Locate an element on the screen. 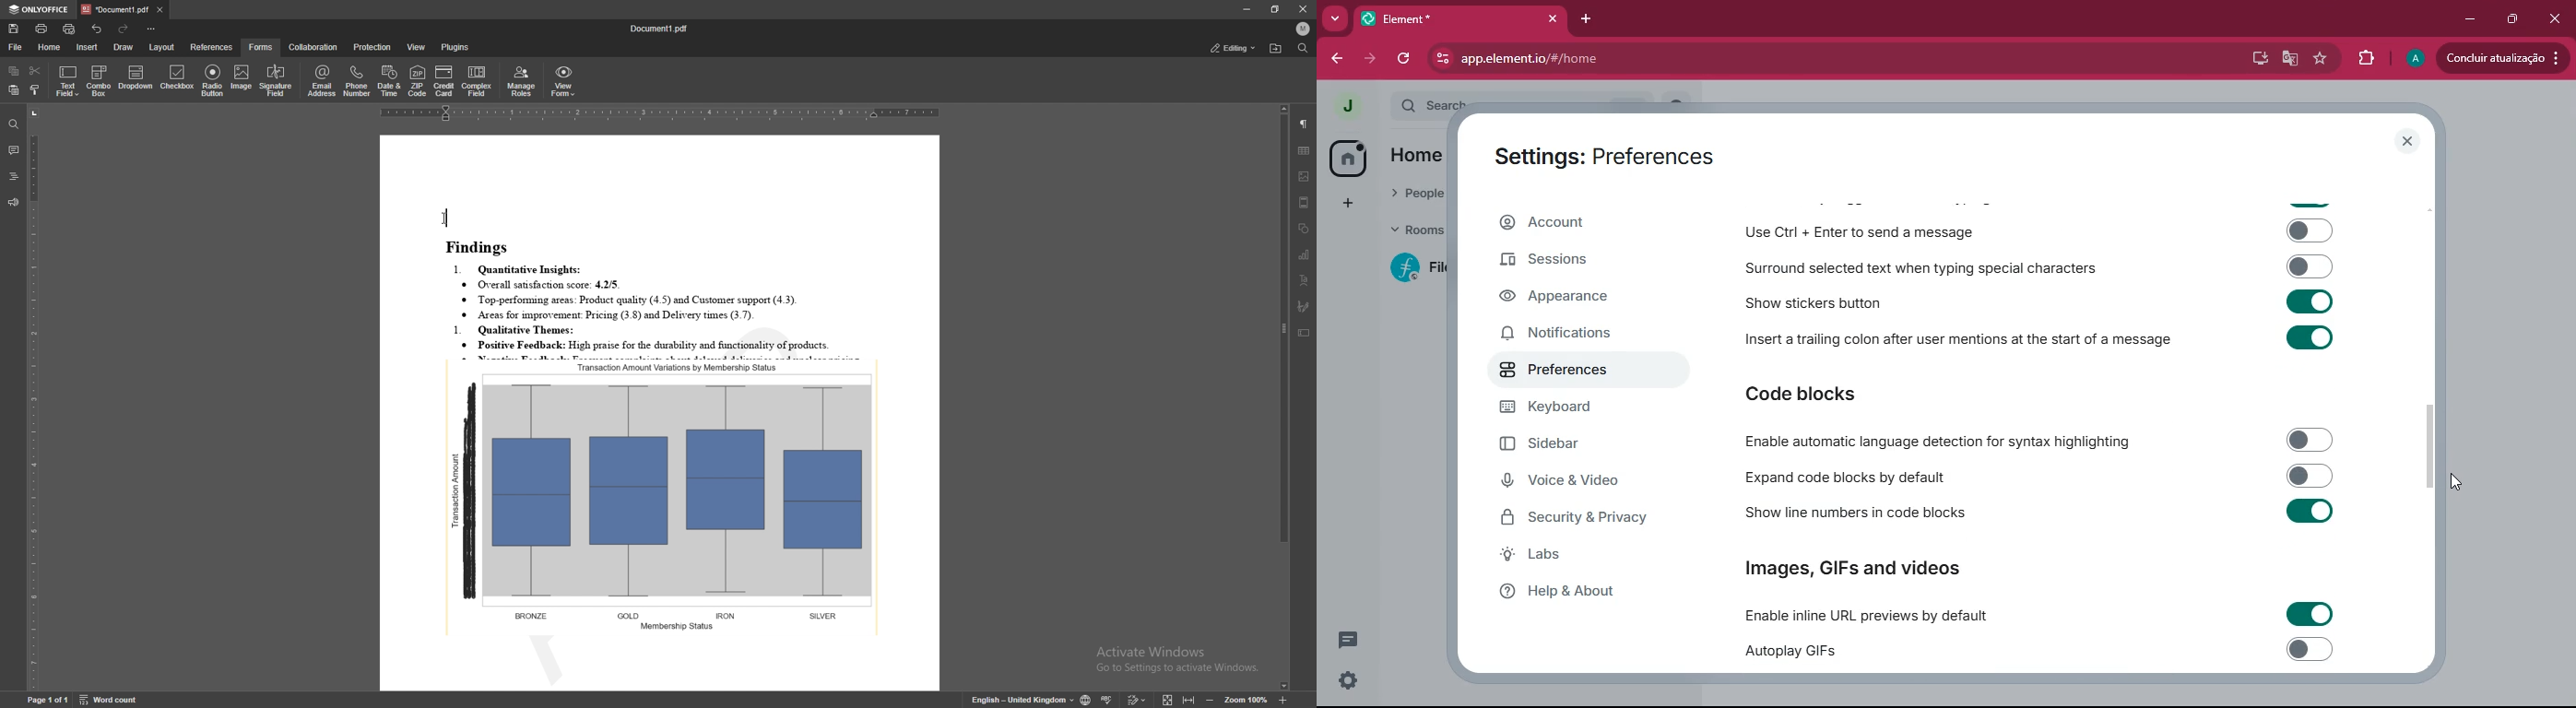 The width and height of the screenshot is (2576, 728). Expand code blocks by default is located at coordinates (2035, 476).